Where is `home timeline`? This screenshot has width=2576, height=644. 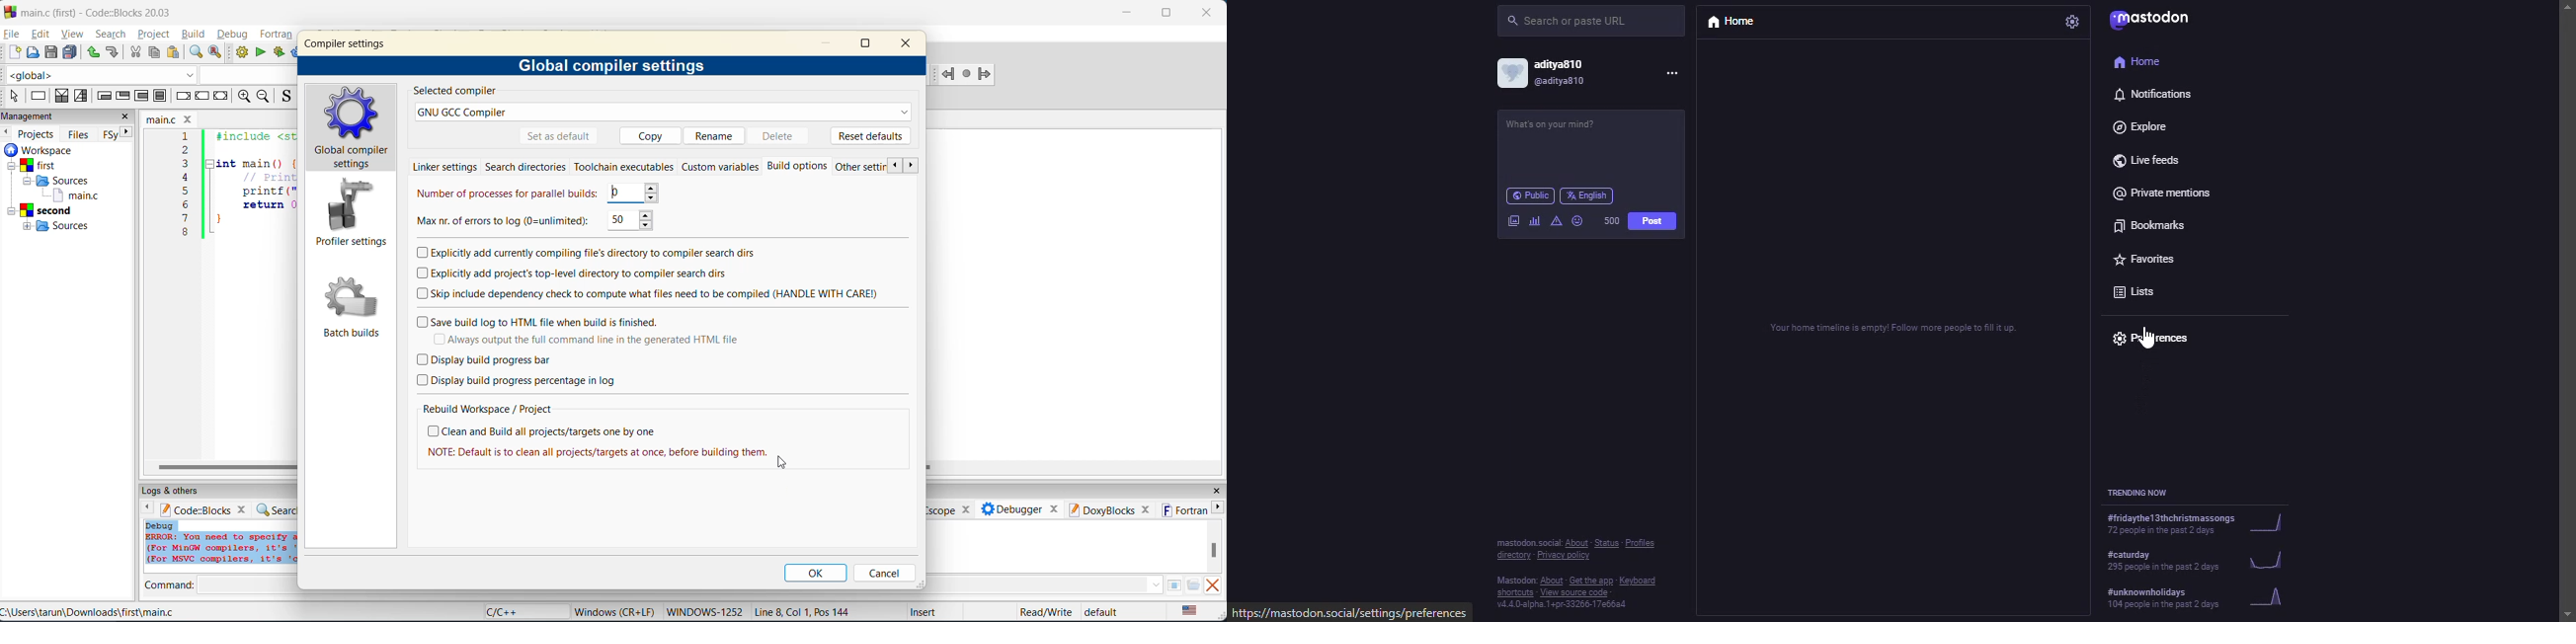 home timeline is located at coordinates (1894, 330).